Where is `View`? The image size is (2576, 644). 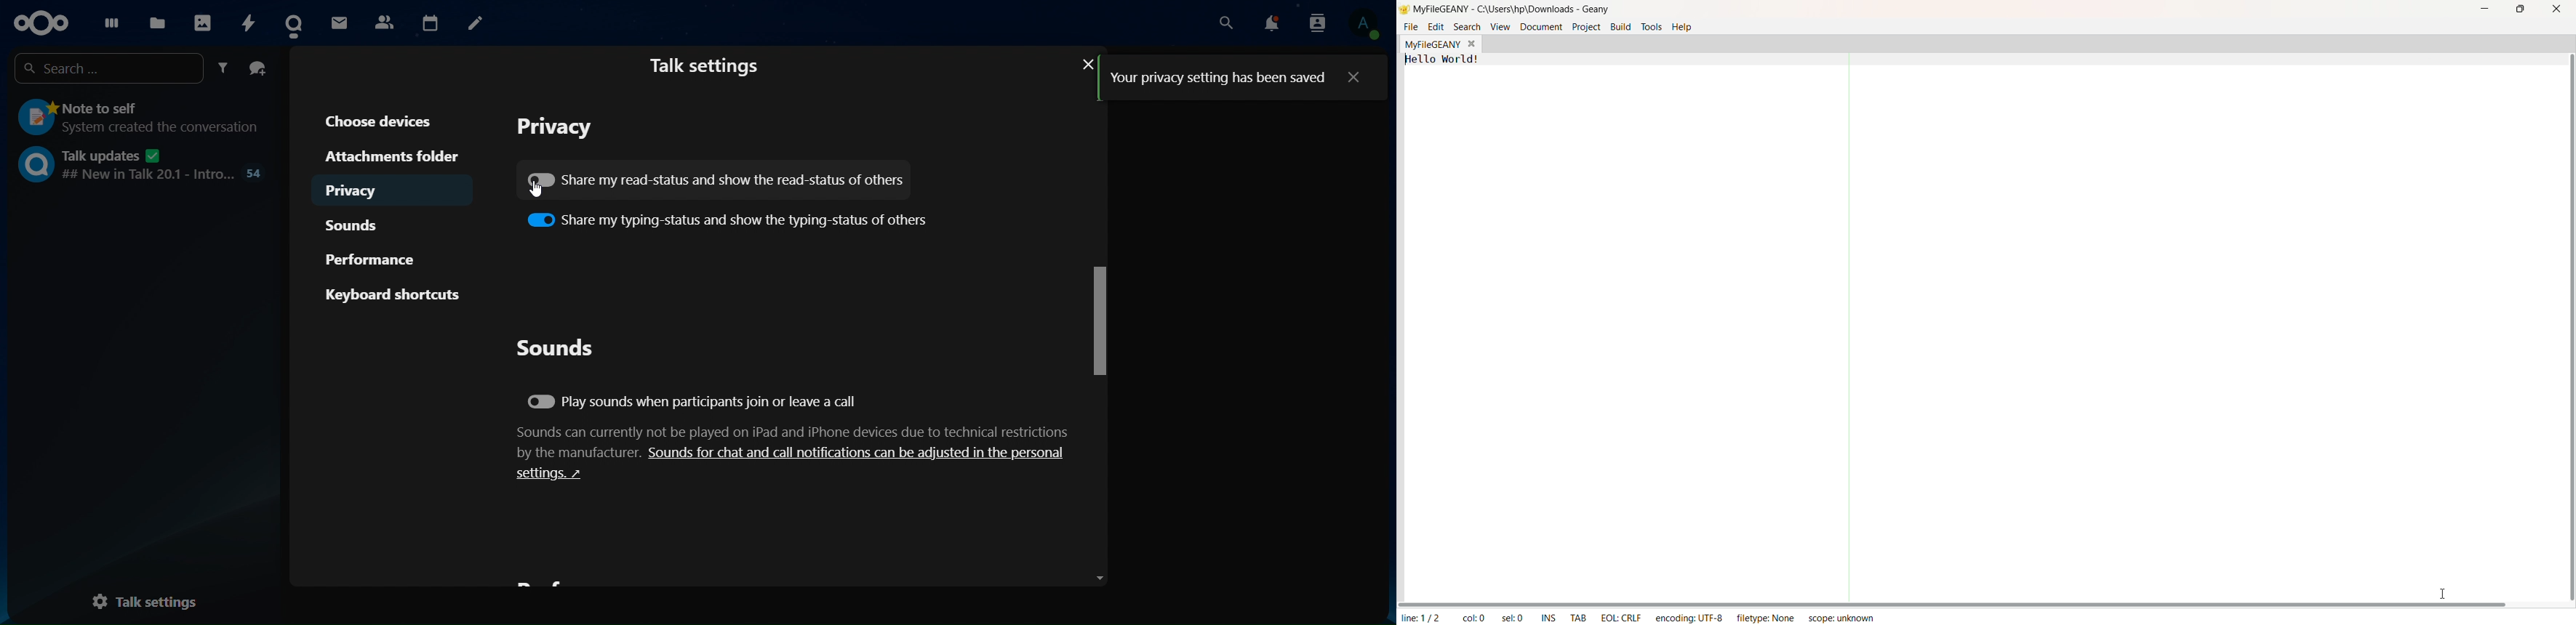 View is located at coordinates (1498, 26).